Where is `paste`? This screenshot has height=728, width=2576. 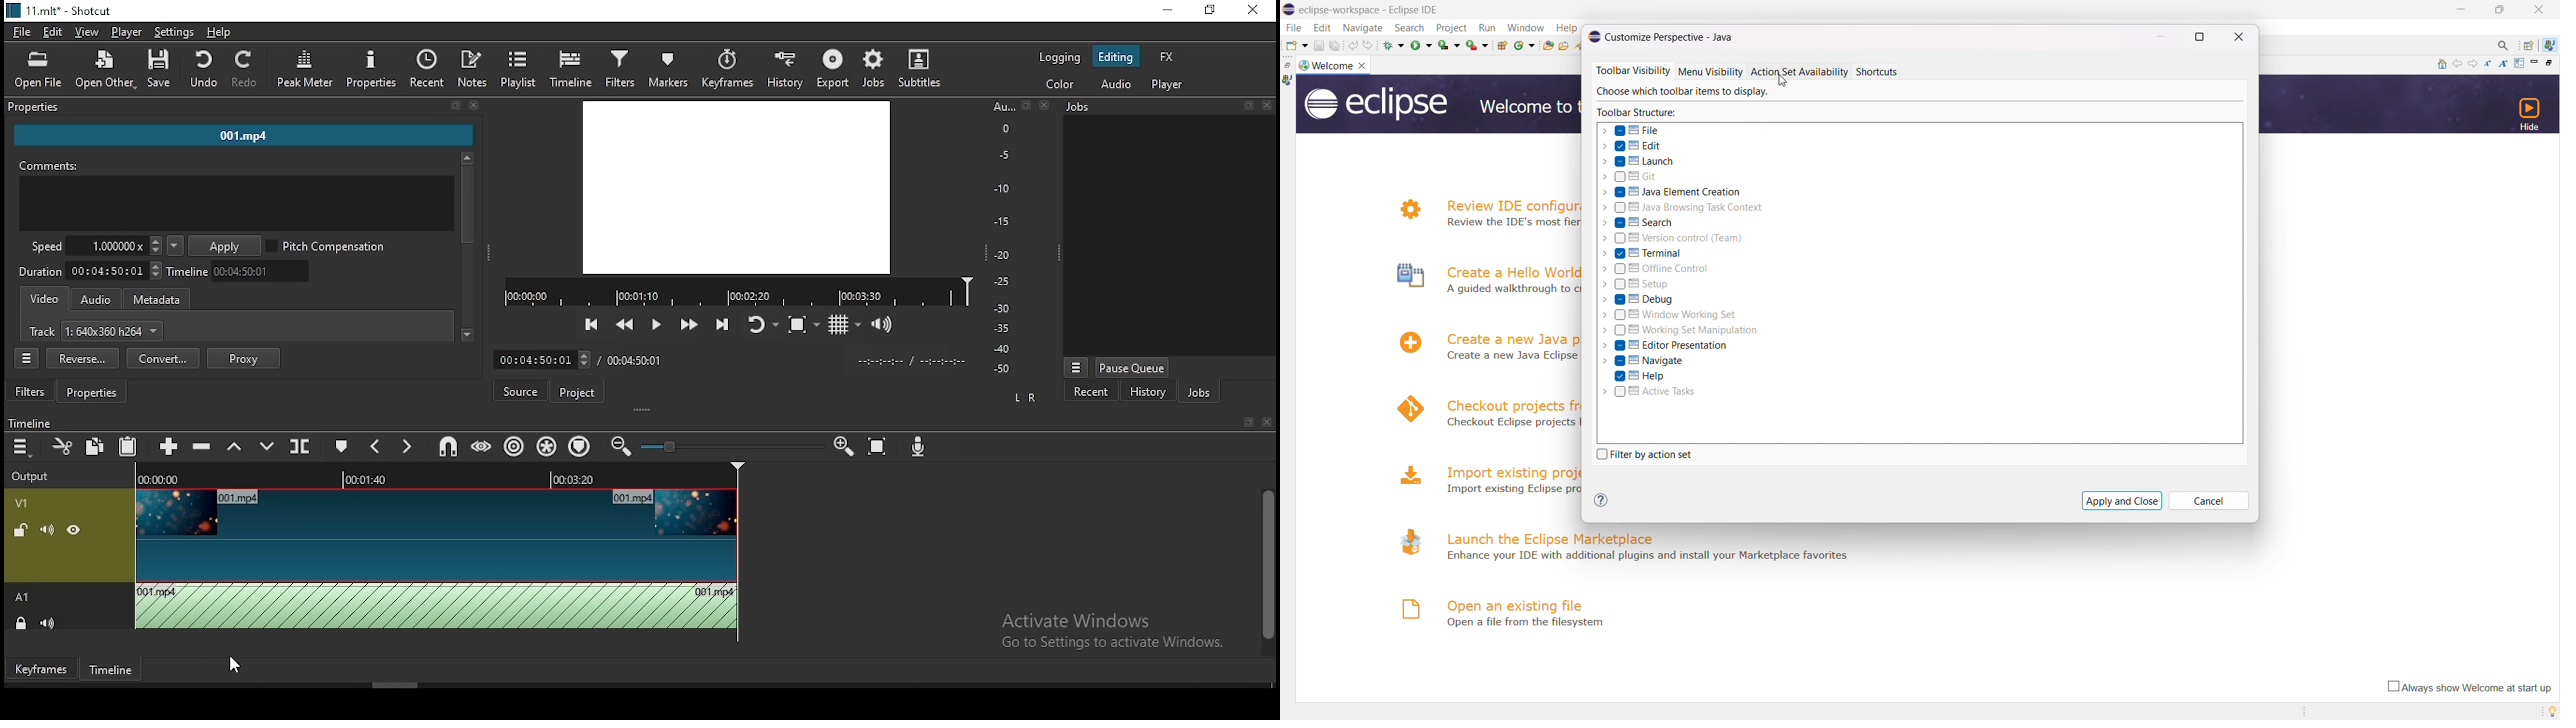 paste is located at coordinates (127, 447).